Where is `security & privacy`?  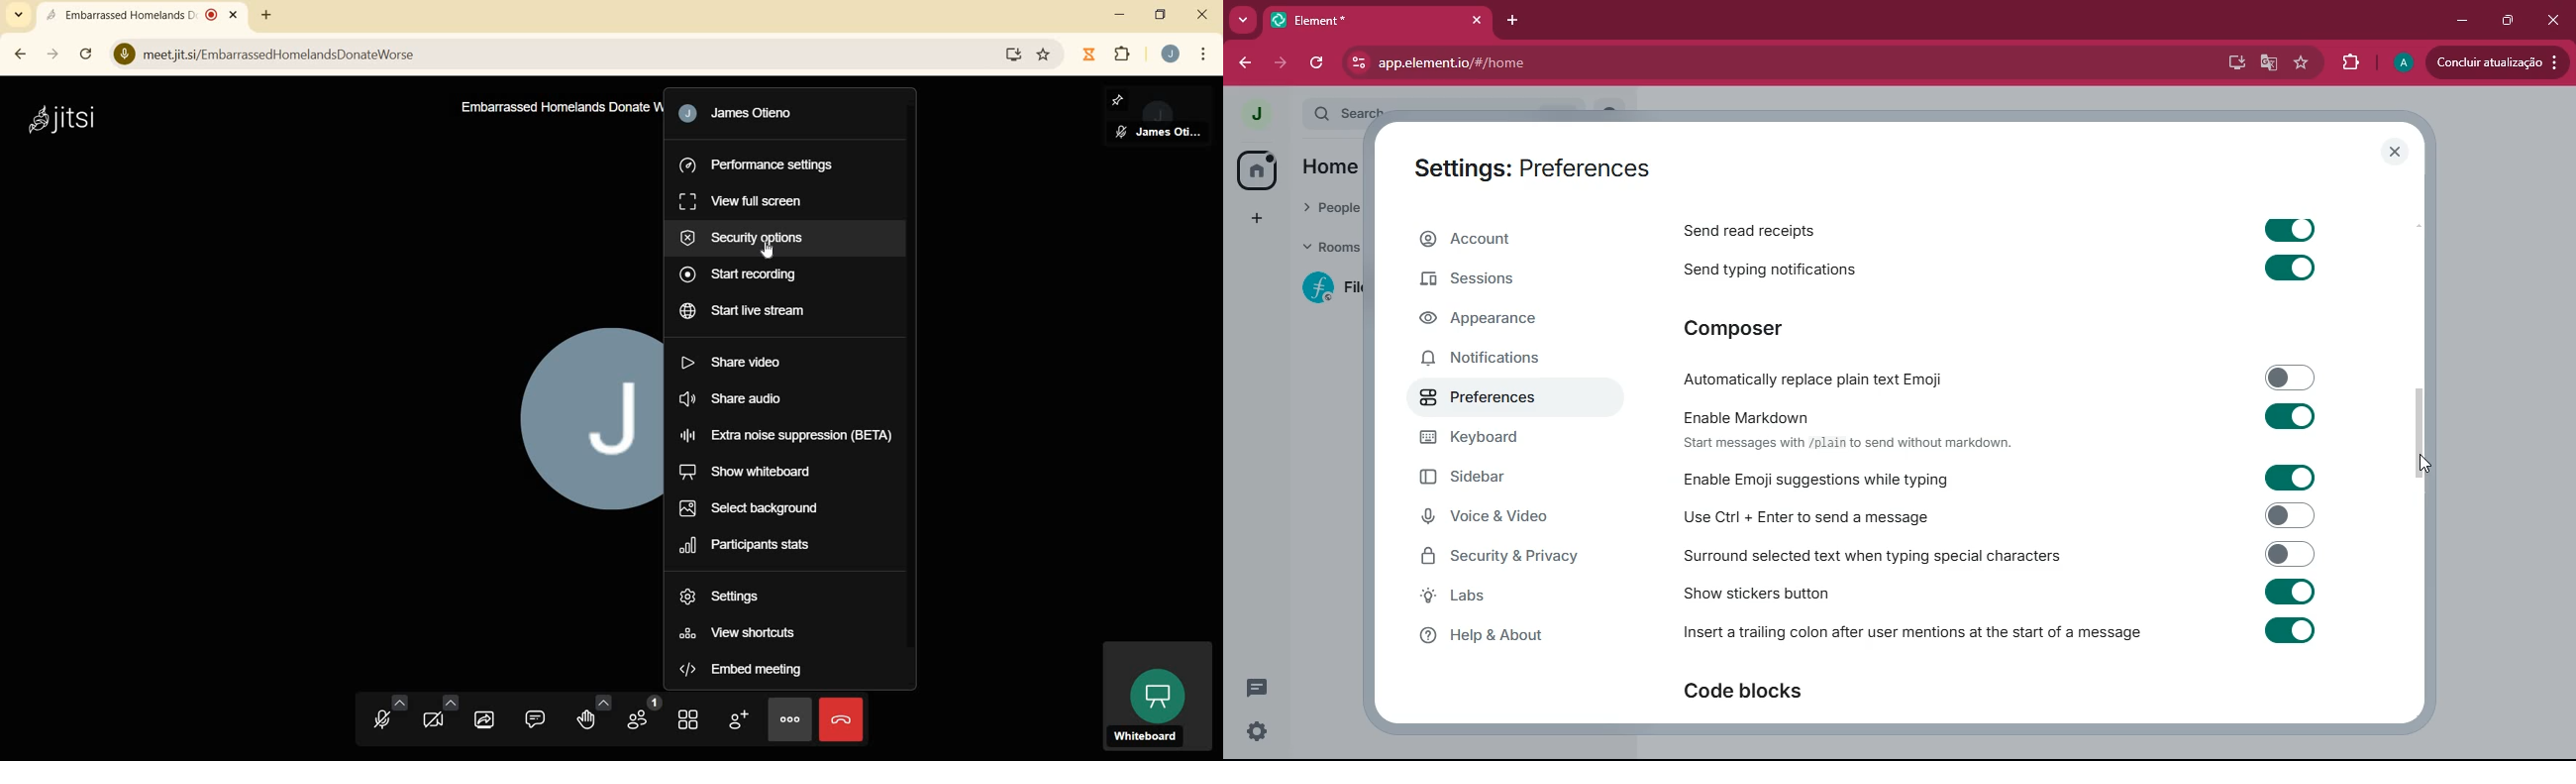 security & privacy is located at coordinates (1507, 557).